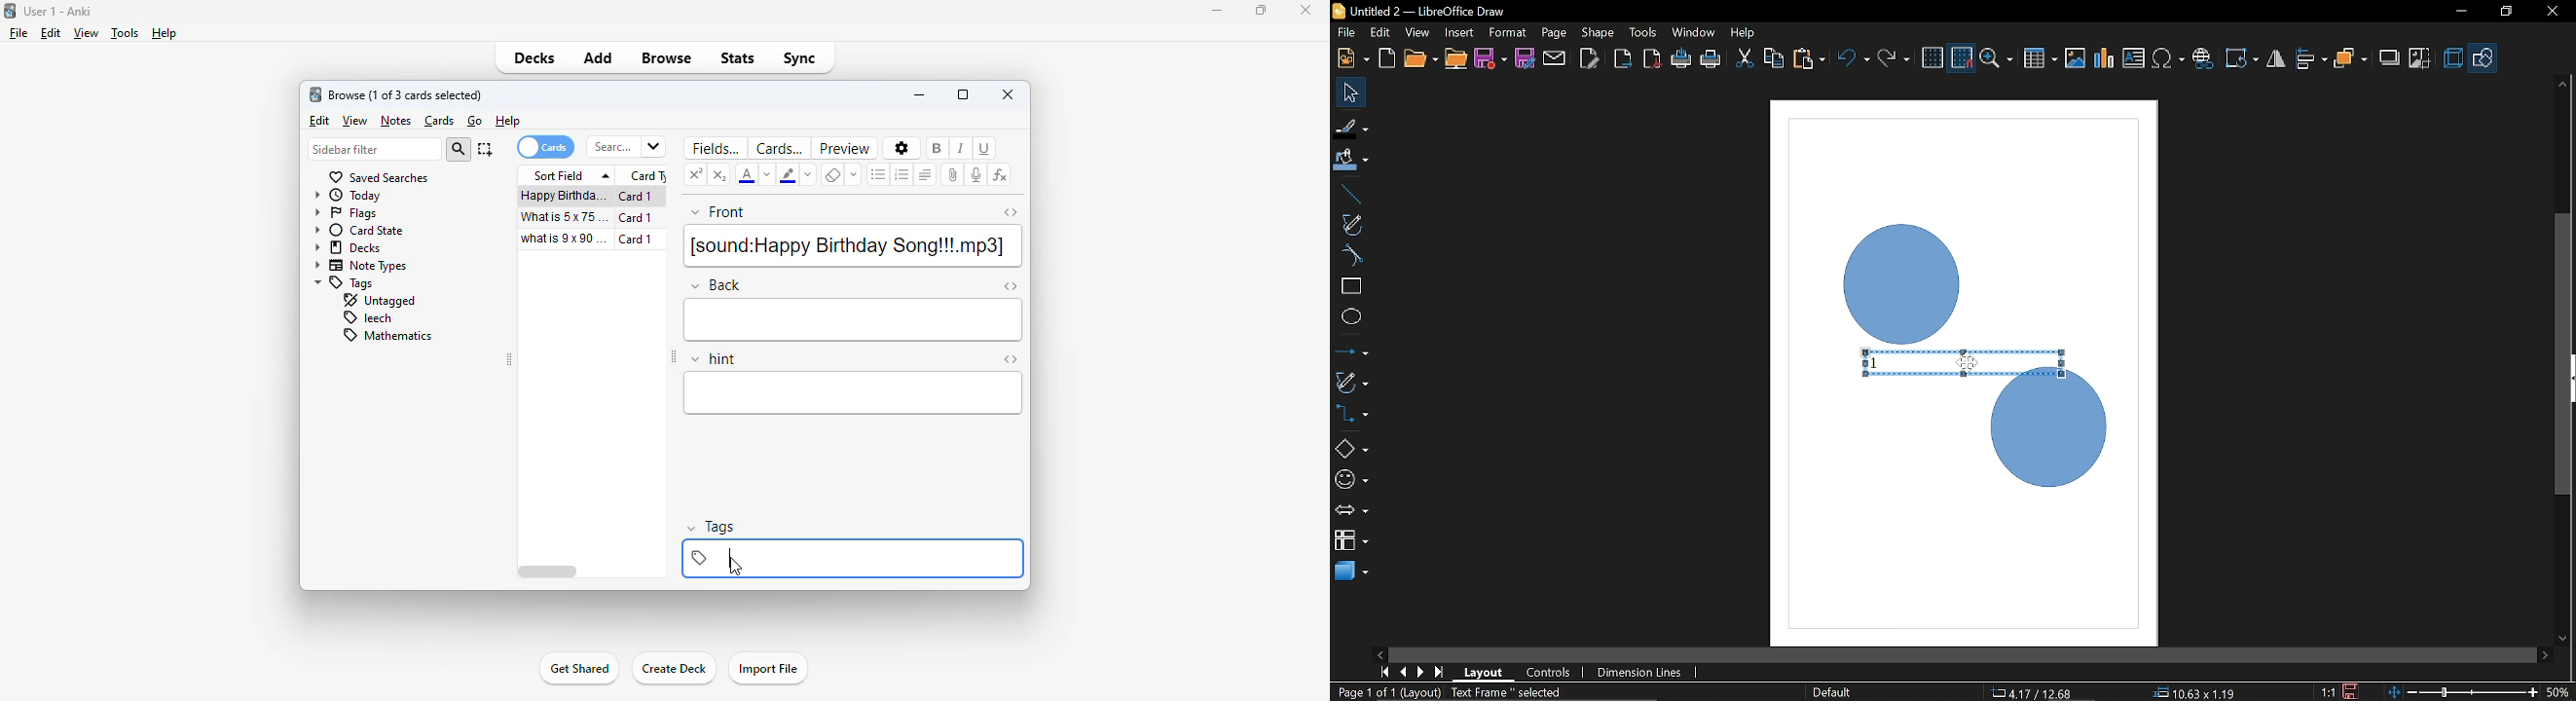 The width and height of the screenshot is (2576, 728). Describe the element at coordinates (1745, 60) in the screenshot. I see `Cut` at that location.